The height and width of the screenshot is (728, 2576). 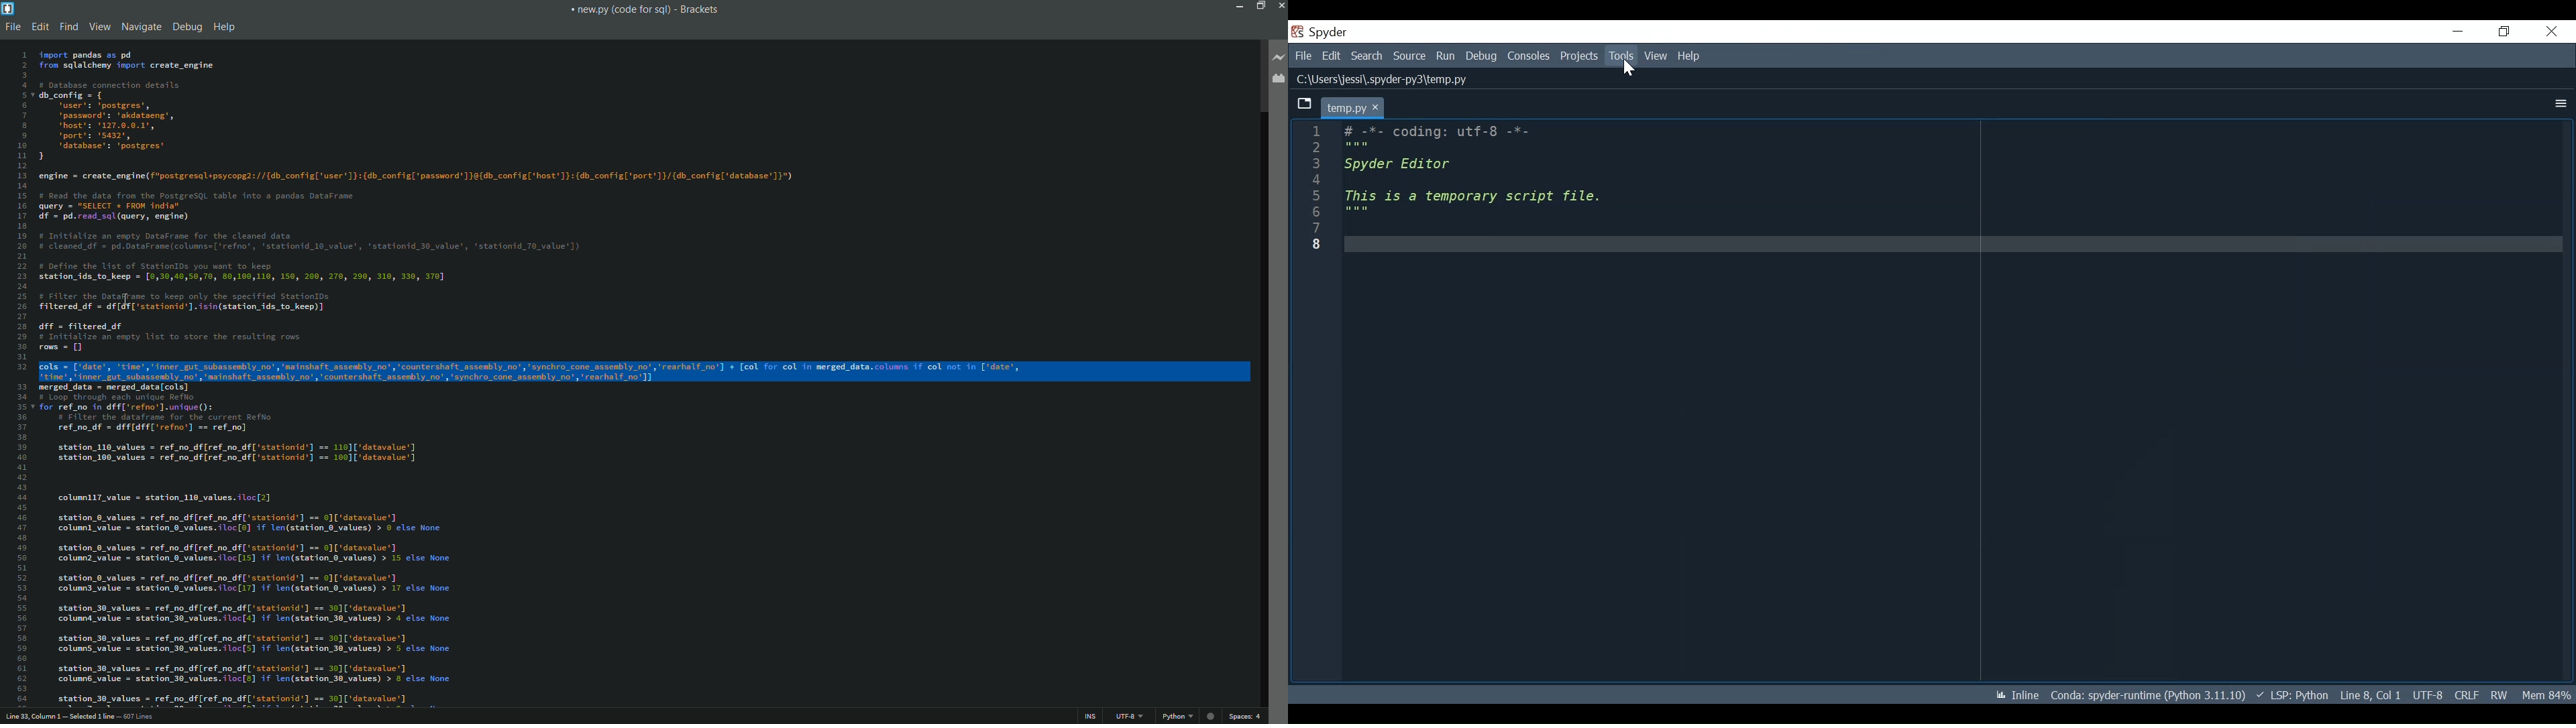 I want to click on File Encoding, so click(x=2428, y=695).